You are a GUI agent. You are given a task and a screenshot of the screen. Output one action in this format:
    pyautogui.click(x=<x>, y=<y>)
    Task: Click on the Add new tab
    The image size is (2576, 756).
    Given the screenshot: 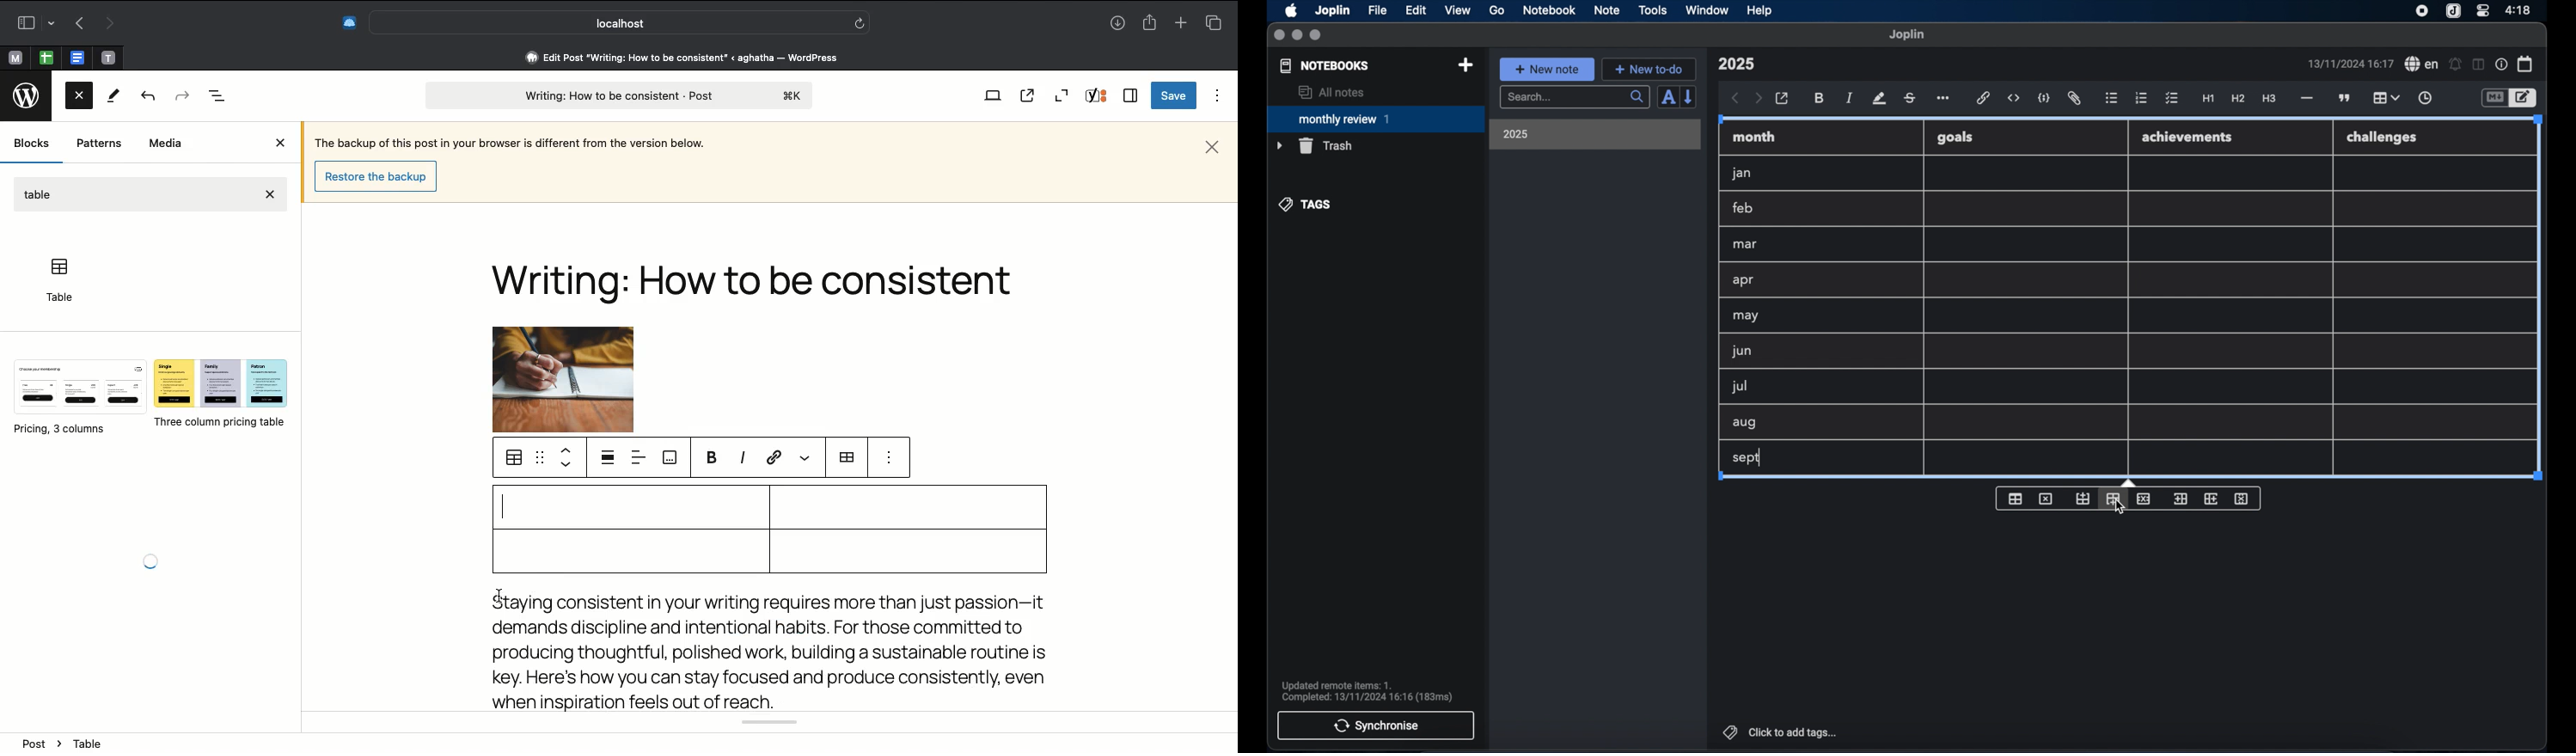 What is the action you would take?
    pyautogui.click(x=1183, y=22)
    